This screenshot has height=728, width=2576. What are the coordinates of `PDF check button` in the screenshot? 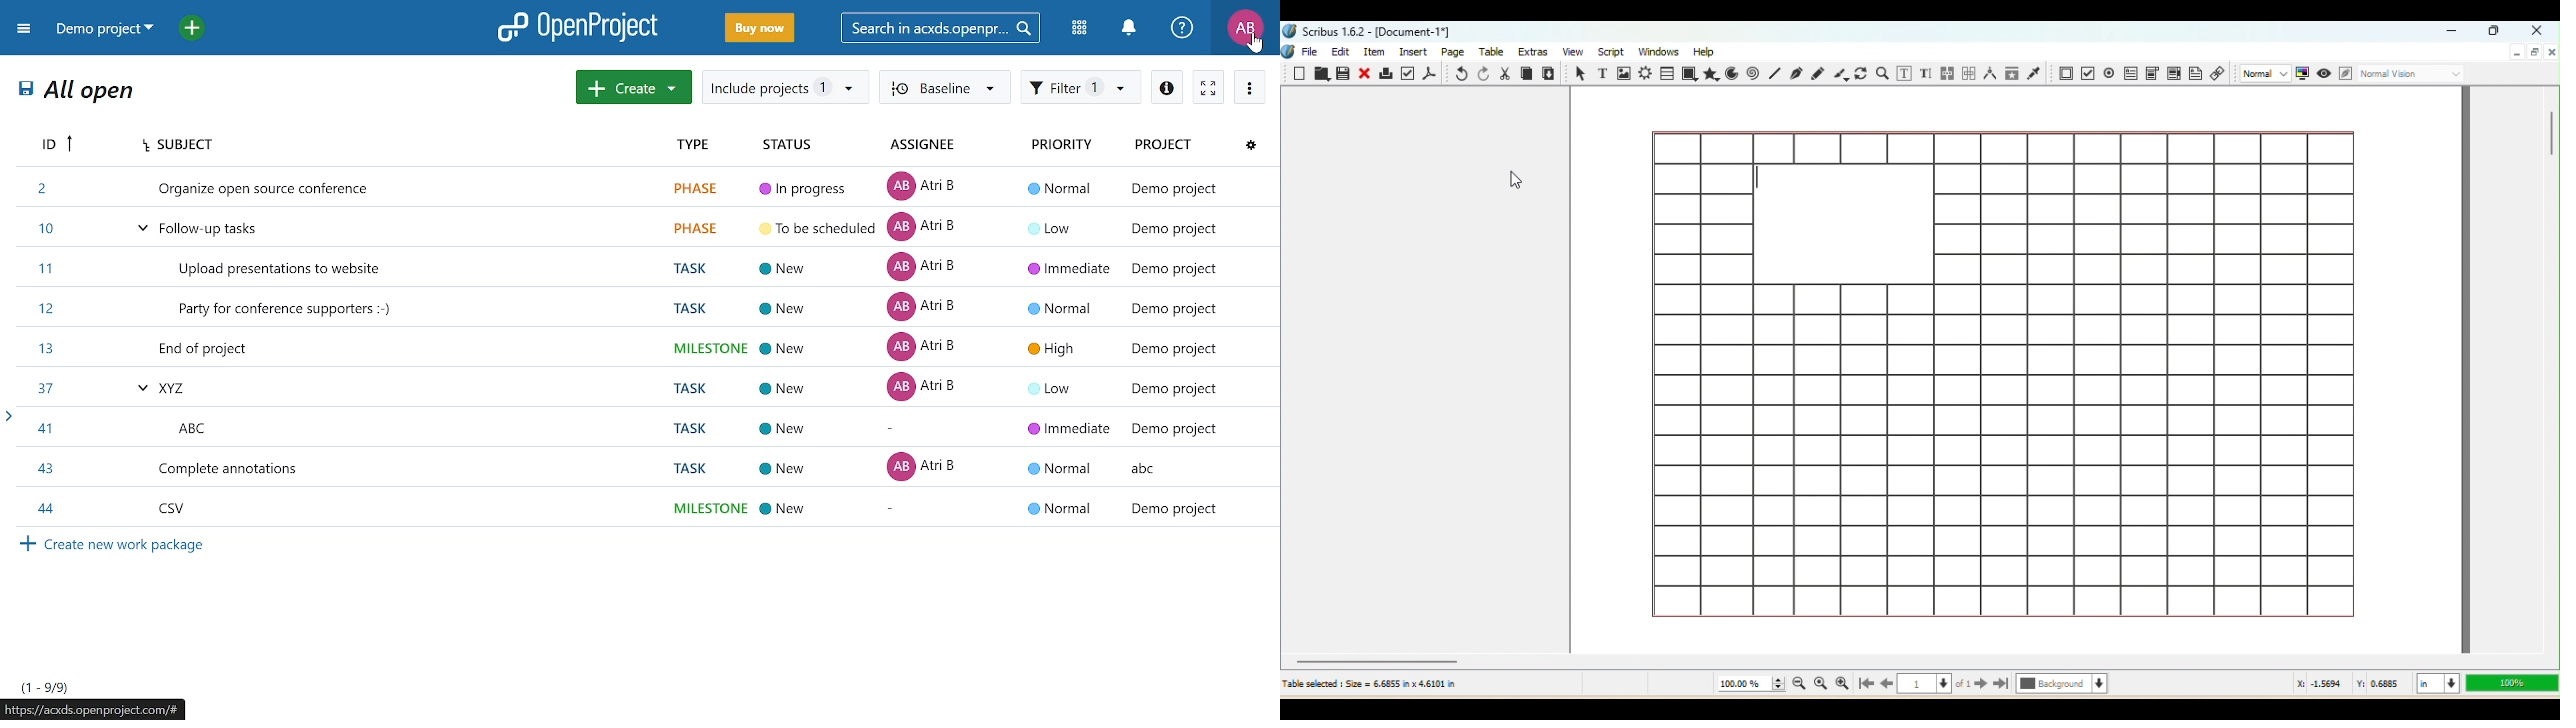 It's located at (2109, 72).